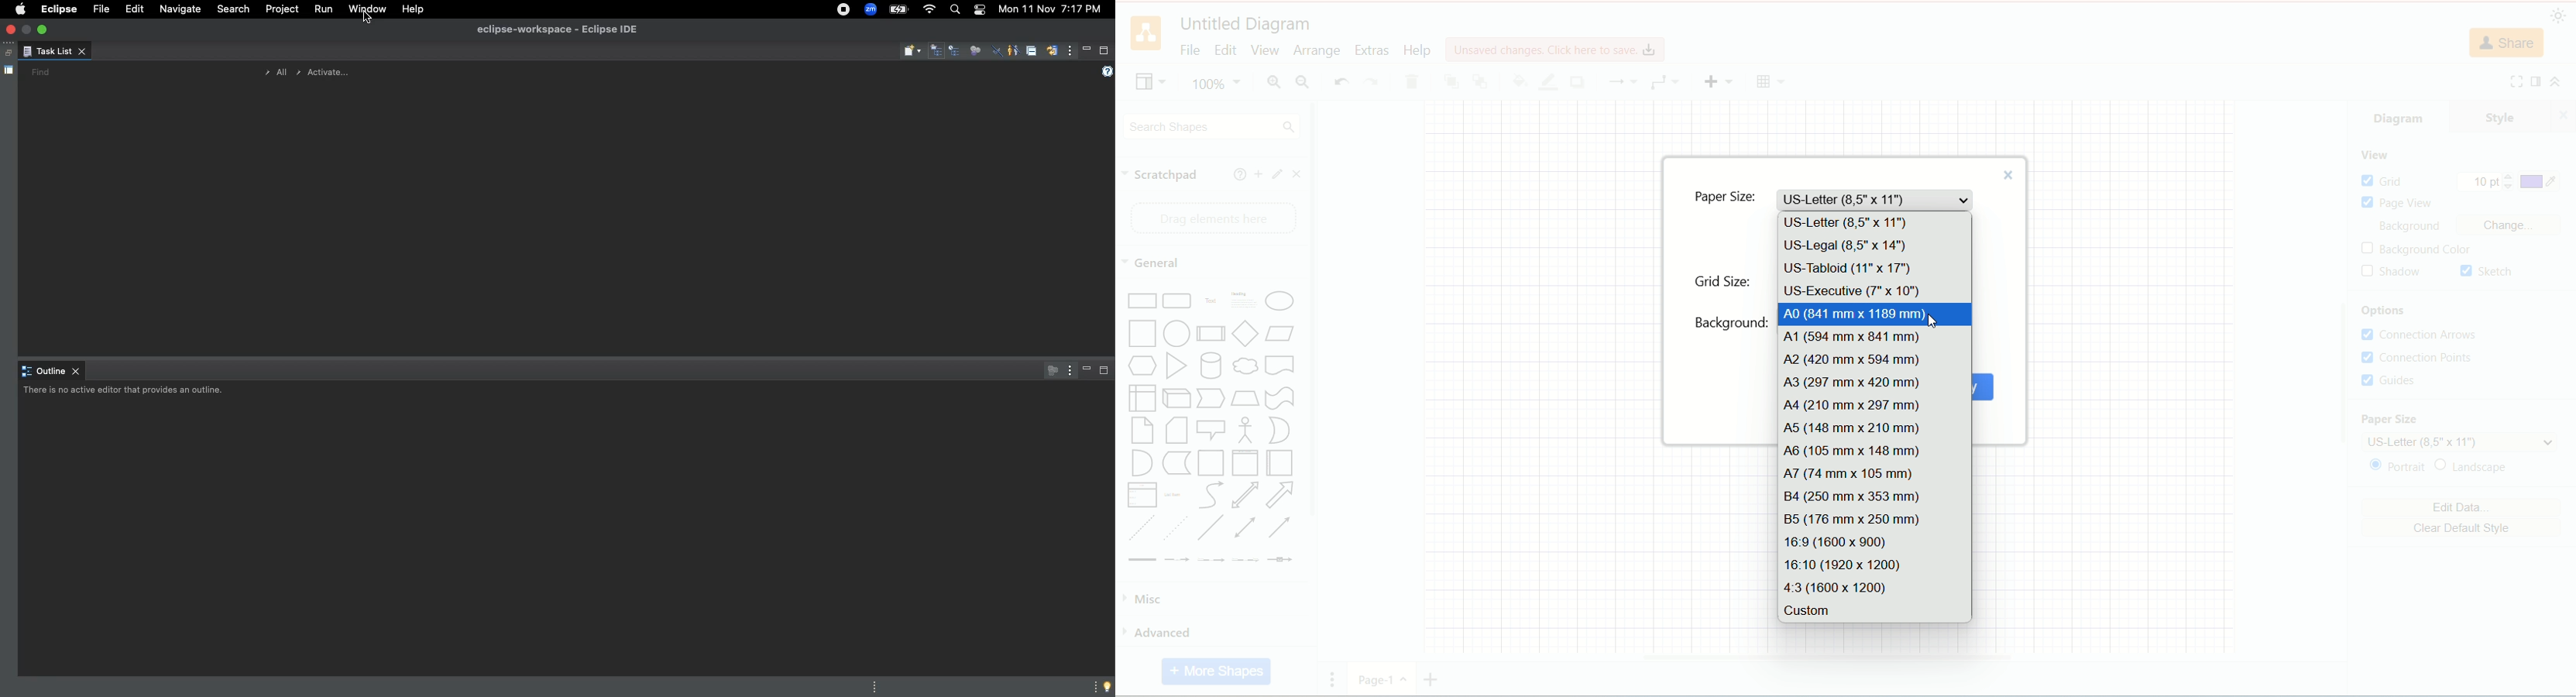  Describe the element at coordinates (366, 9) in the screenshot. I see `Window` at that location.